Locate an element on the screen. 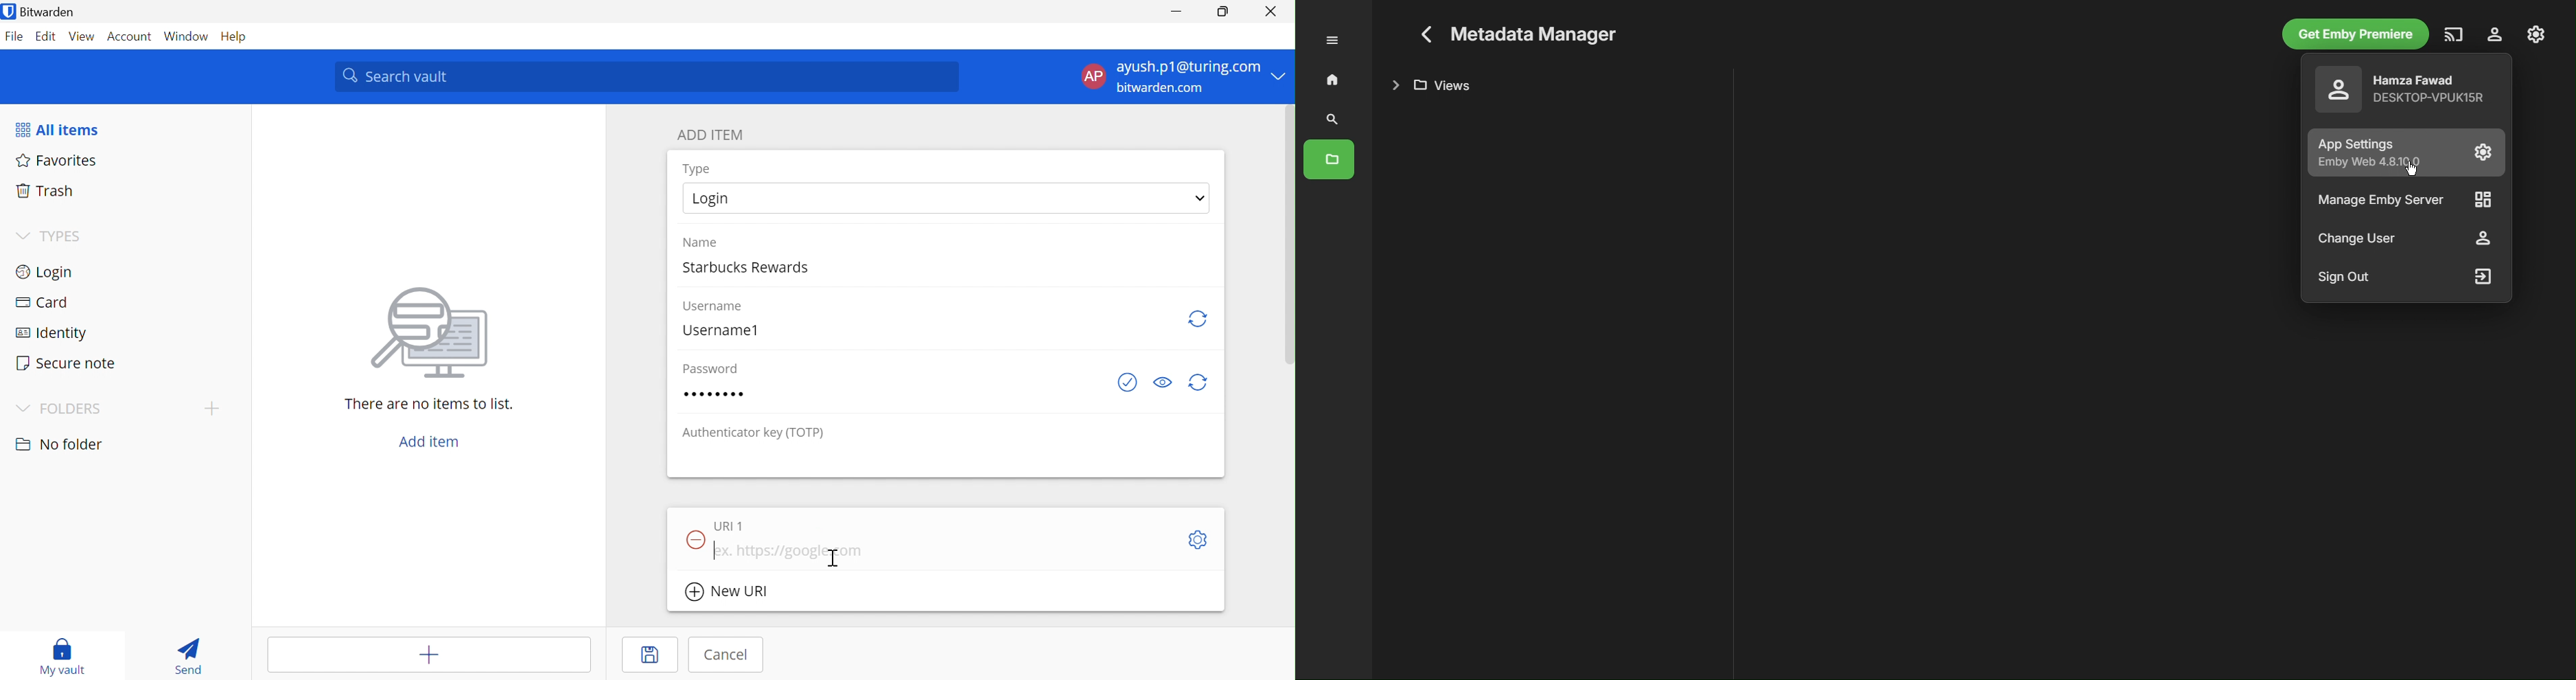 The image size is (2576, 700). Views is located at coordinates (1437, 84).